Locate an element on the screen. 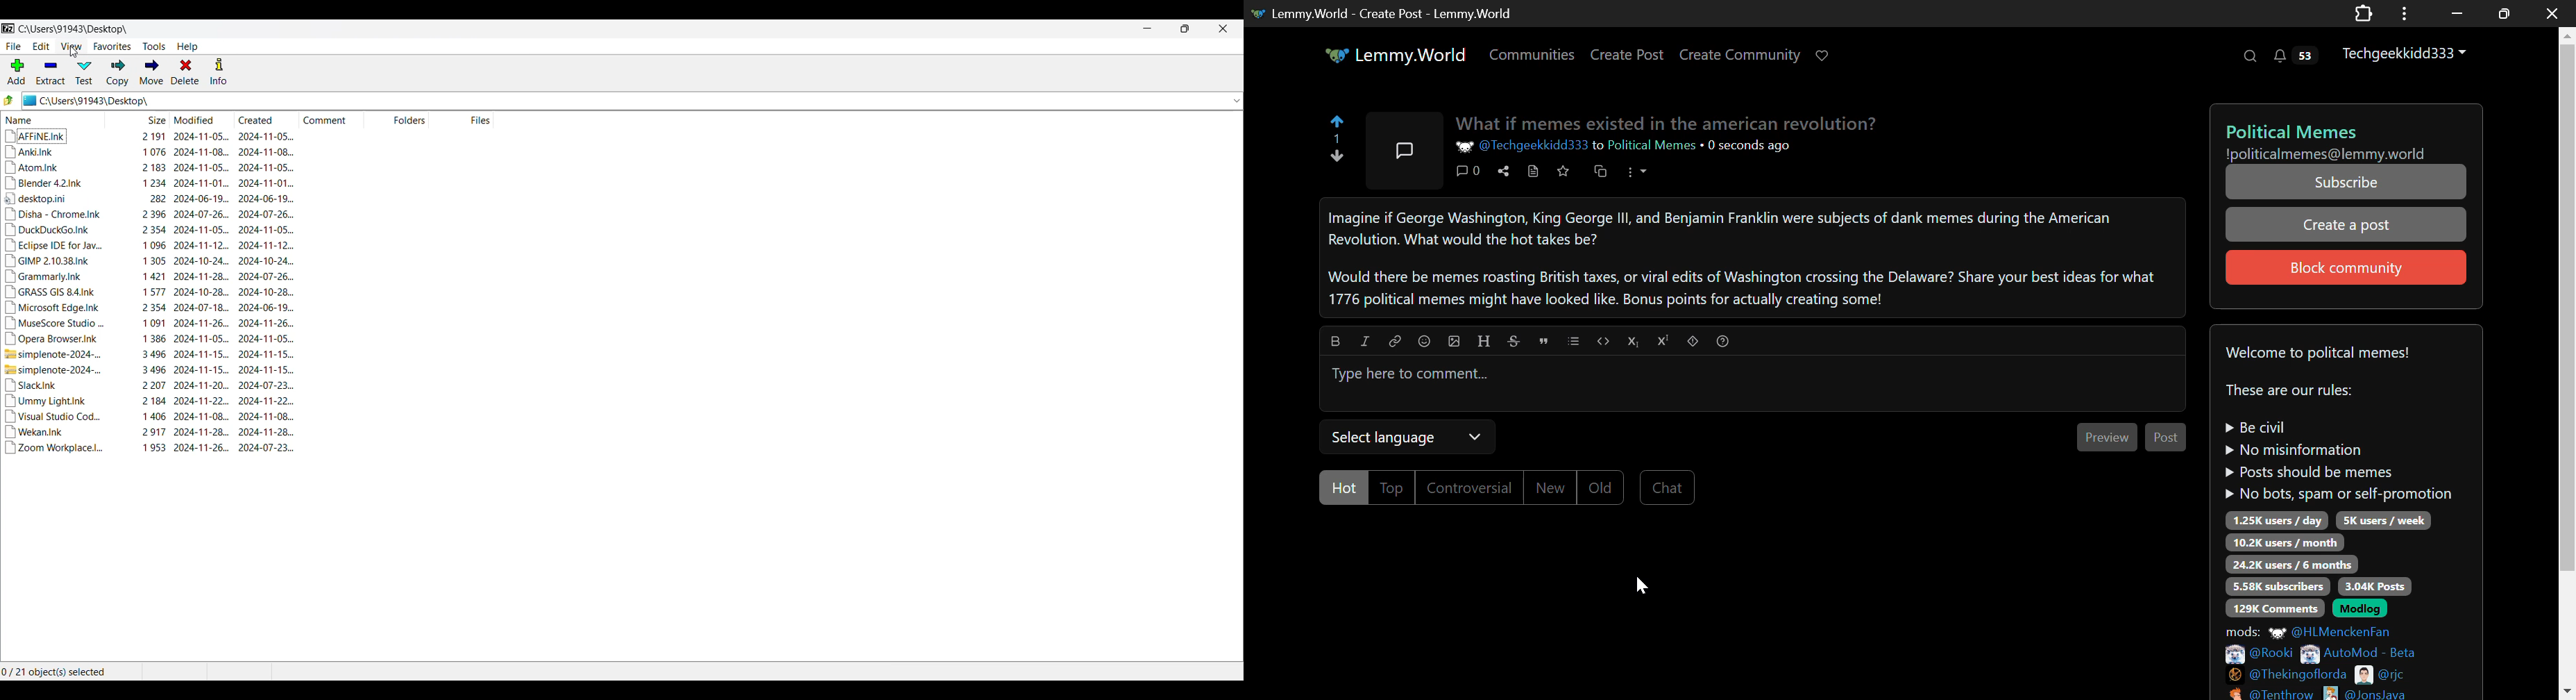 The image size is (2576, 700). Techgeekkidd333 is located at coordinates (2405, 54).